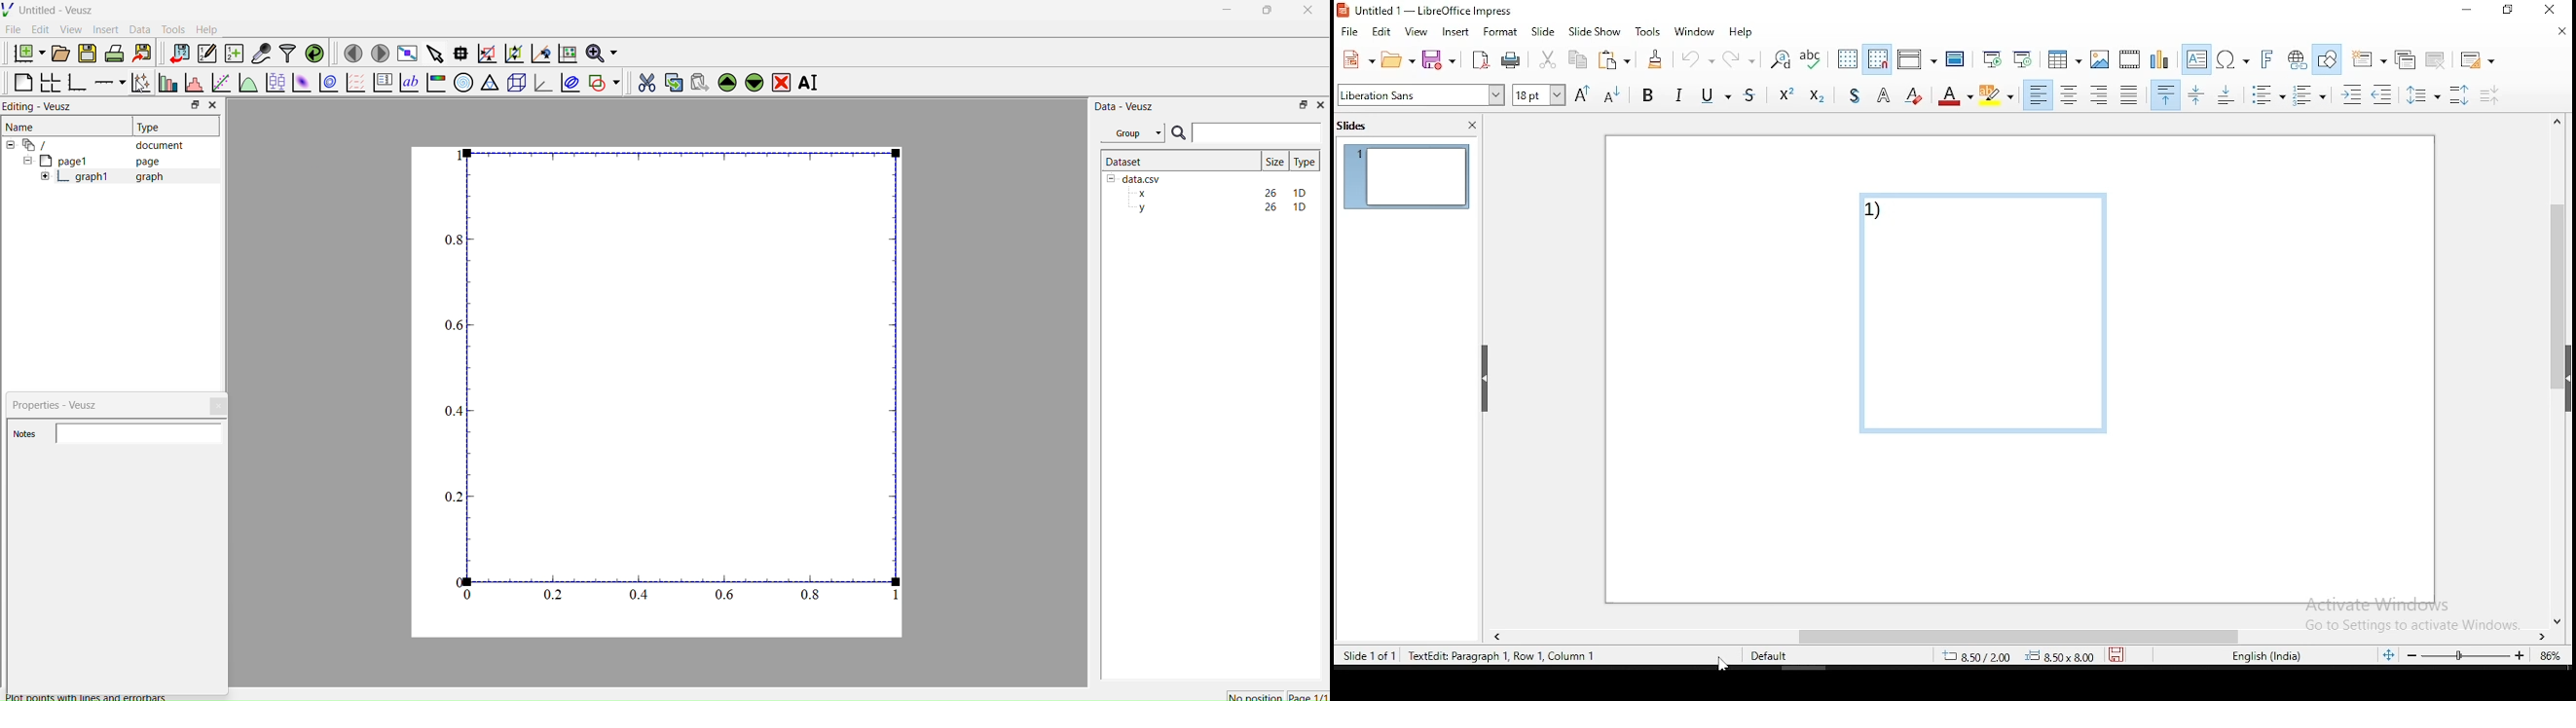 Image resolution: width=2576 pixels, height=728 pixels. I want to click on start from current slide, so click(2021, 60).